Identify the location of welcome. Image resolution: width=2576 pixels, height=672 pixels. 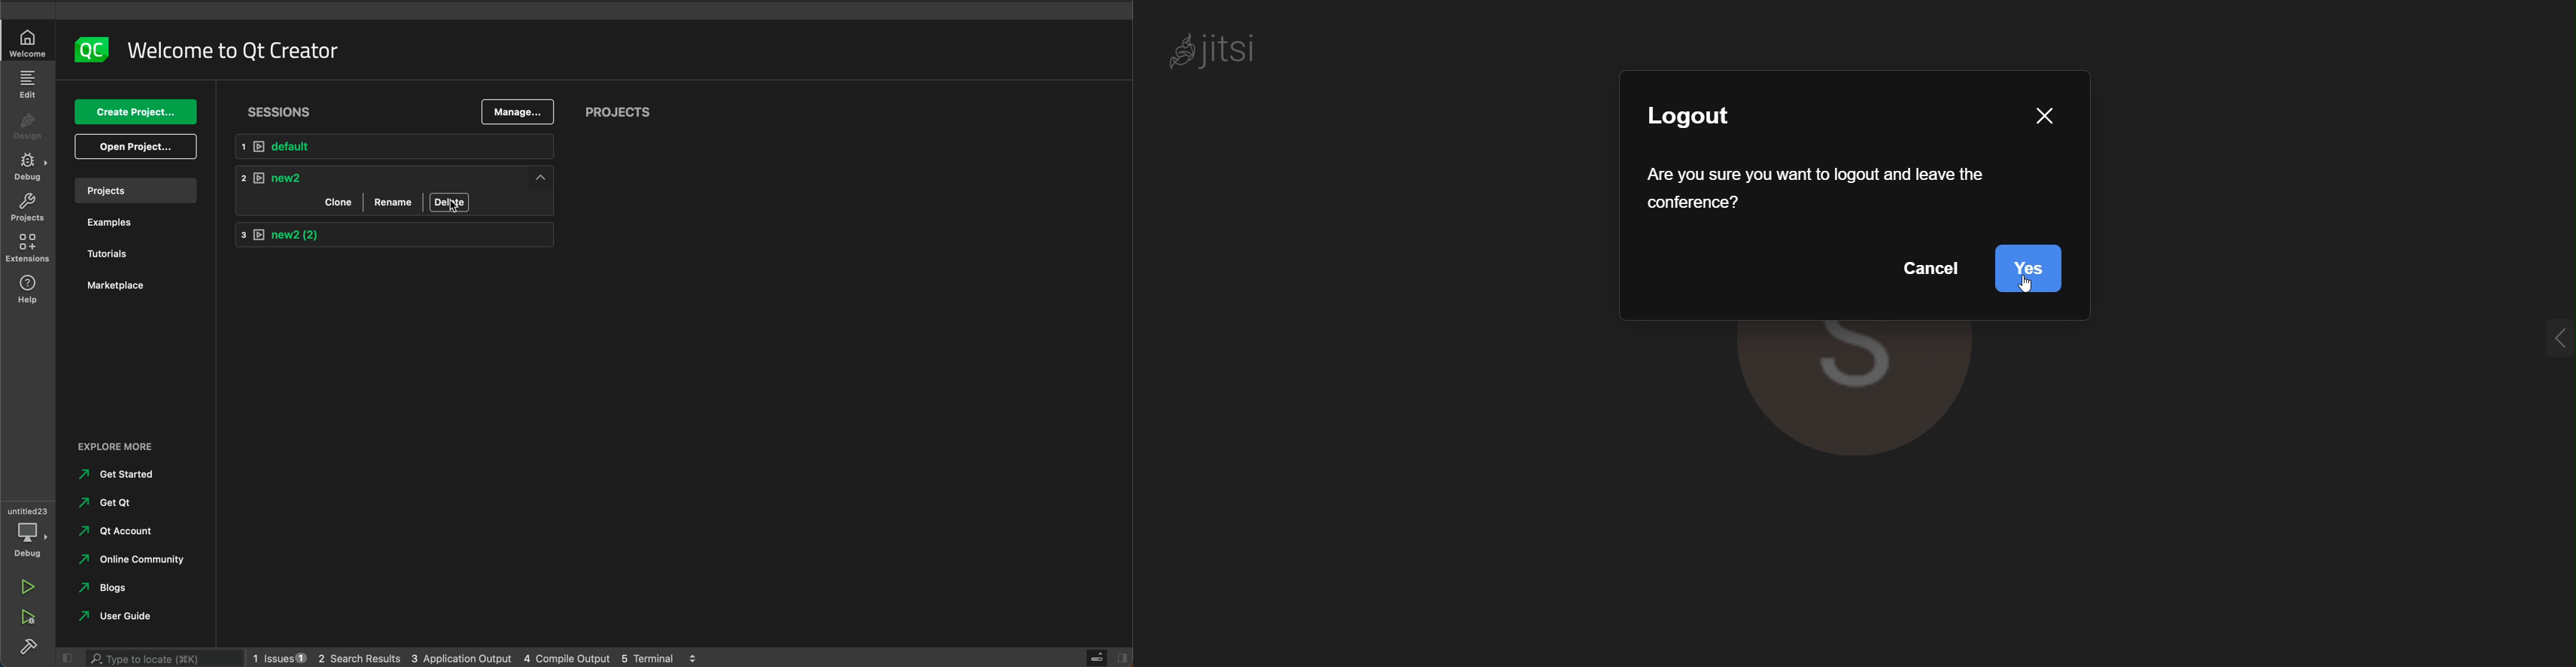
(29, 43).